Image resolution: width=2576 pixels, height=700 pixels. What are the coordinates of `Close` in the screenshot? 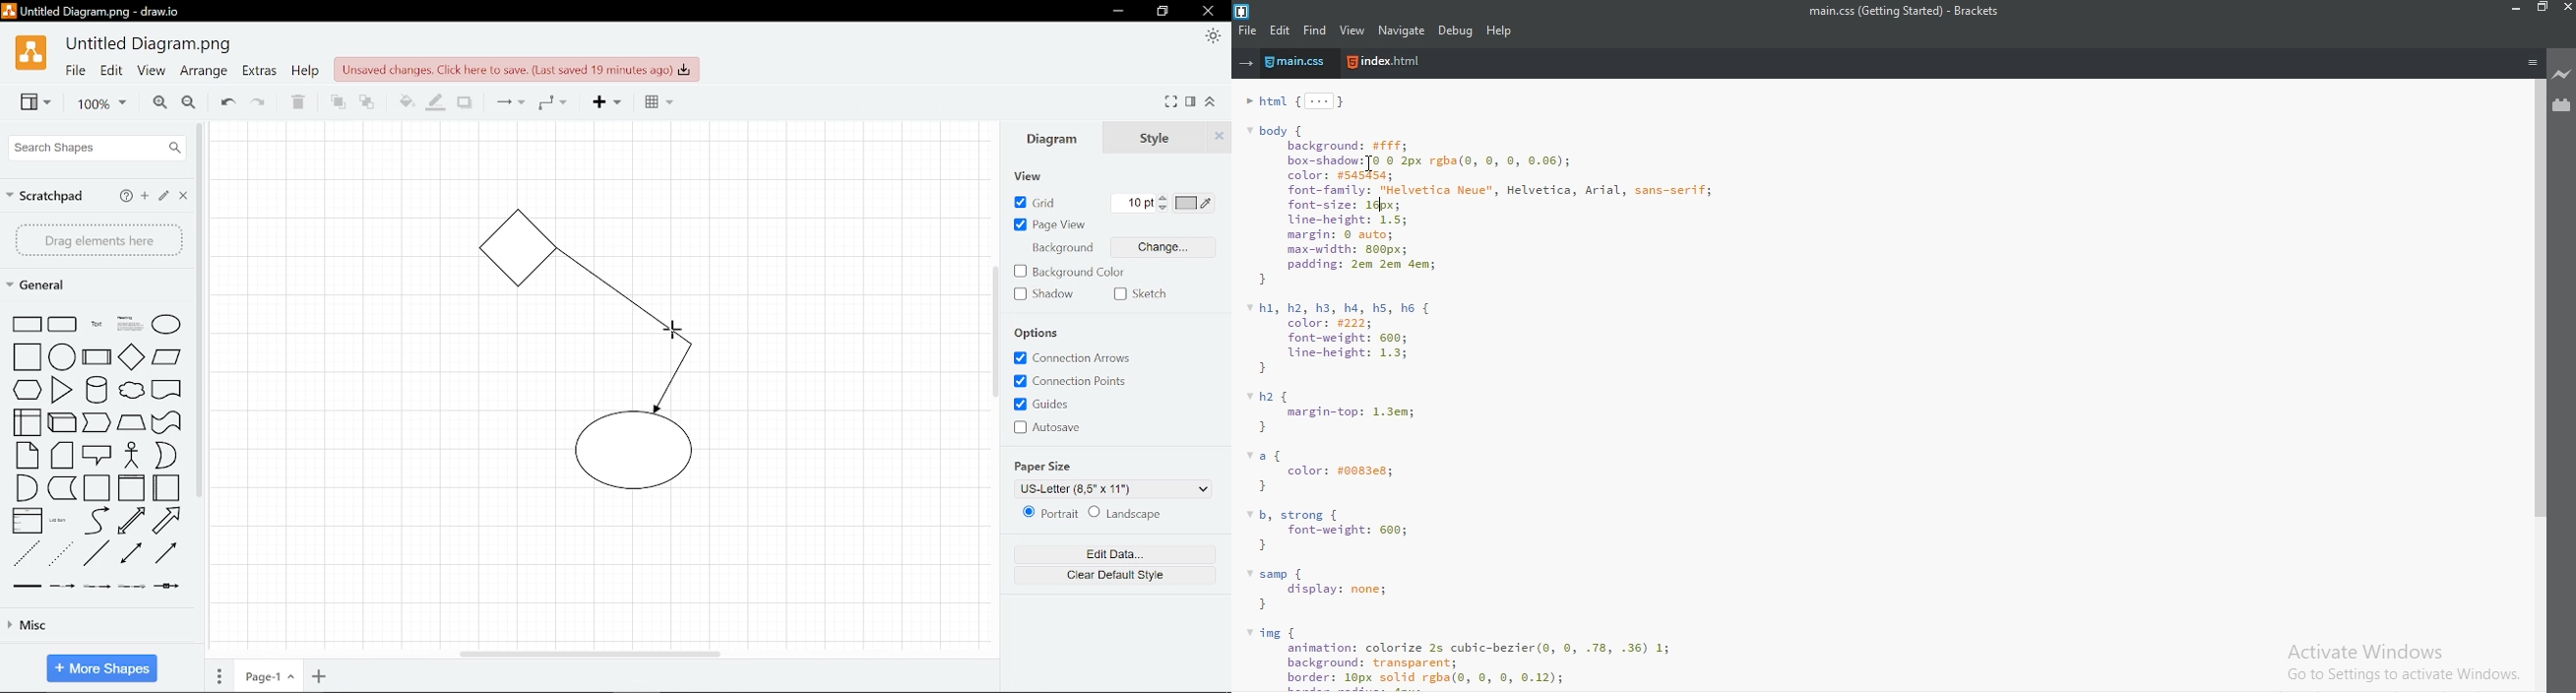 It's located at (185, 197).